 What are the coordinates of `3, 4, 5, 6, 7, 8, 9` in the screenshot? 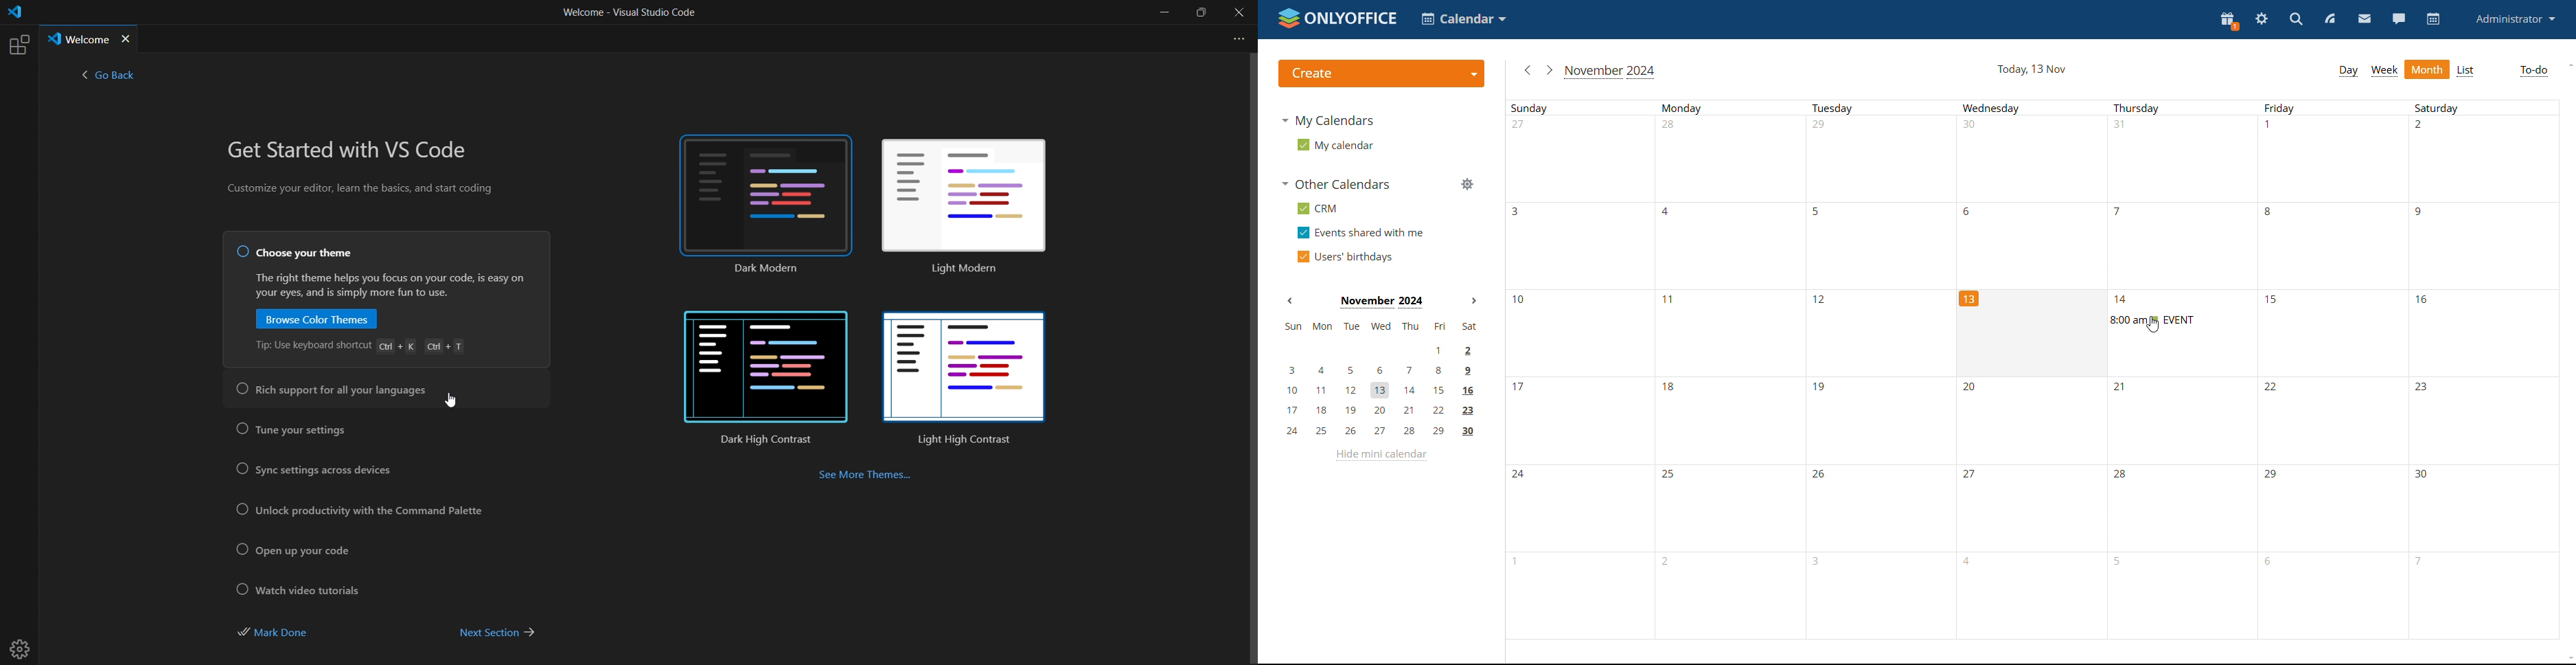 It's located at (1376, 370).